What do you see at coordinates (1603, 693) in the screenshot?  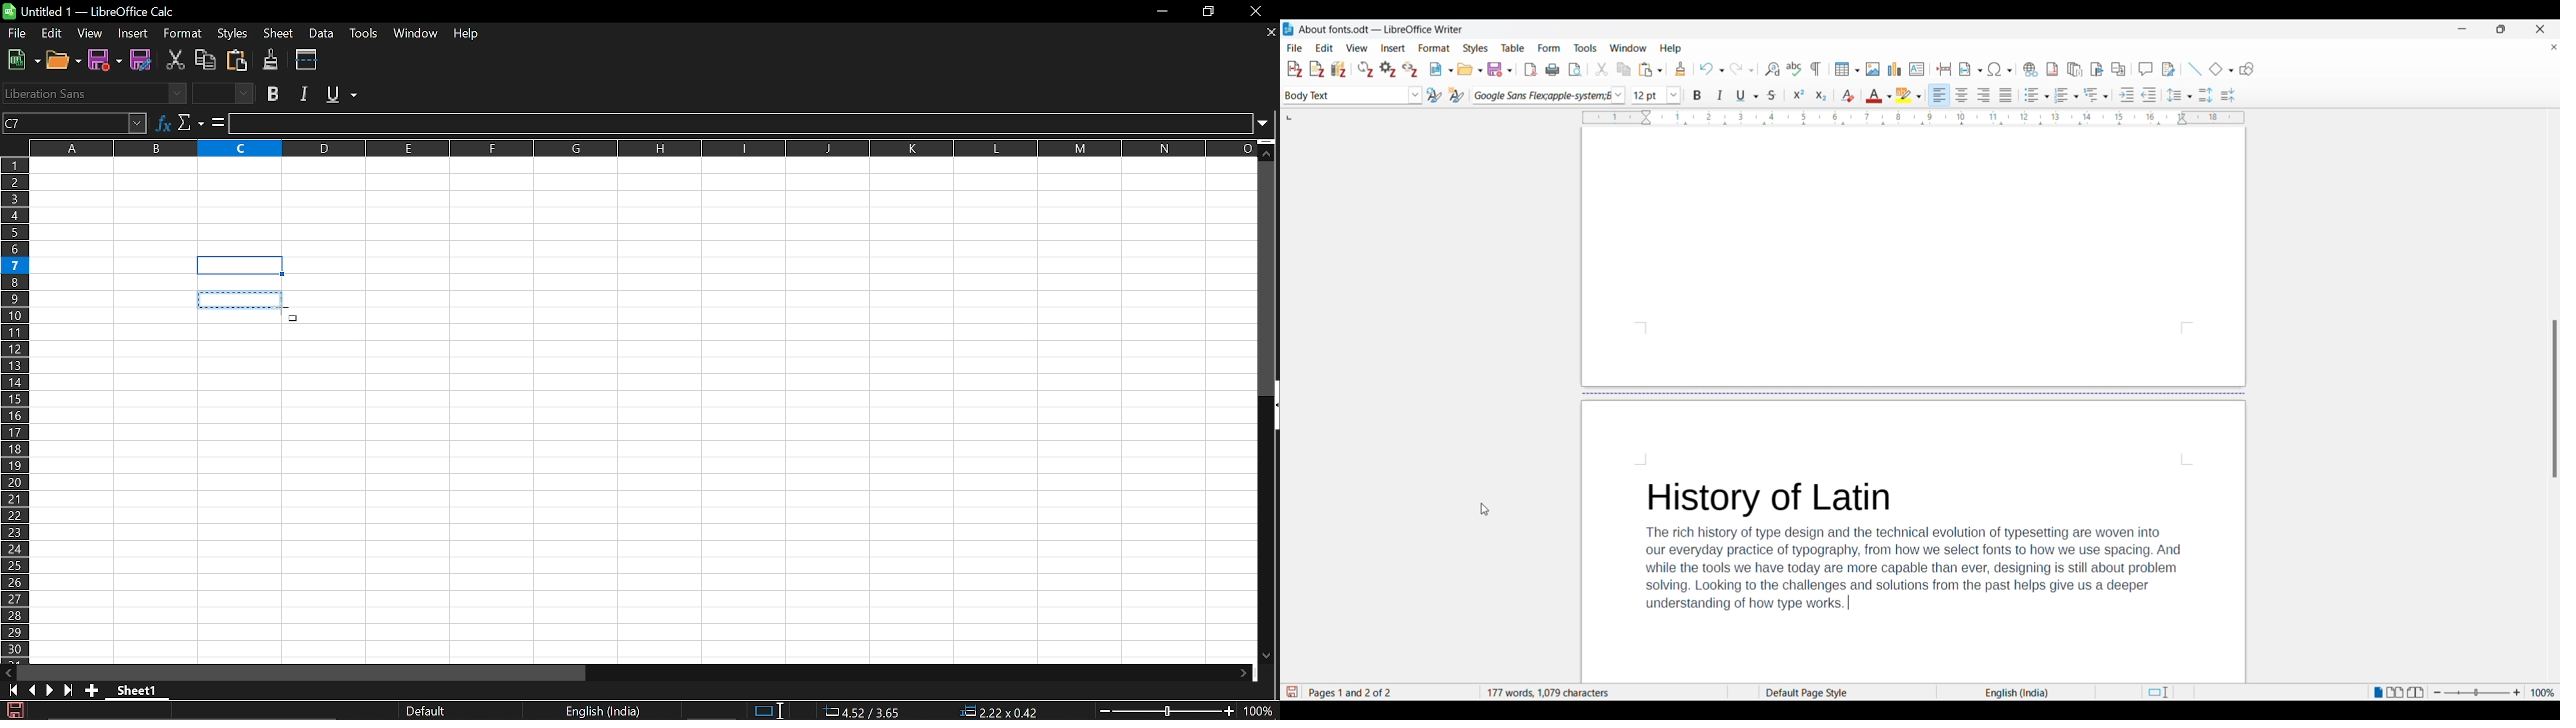 I see `Total count of characters and words in the document` at bounding box center [1603, 693].